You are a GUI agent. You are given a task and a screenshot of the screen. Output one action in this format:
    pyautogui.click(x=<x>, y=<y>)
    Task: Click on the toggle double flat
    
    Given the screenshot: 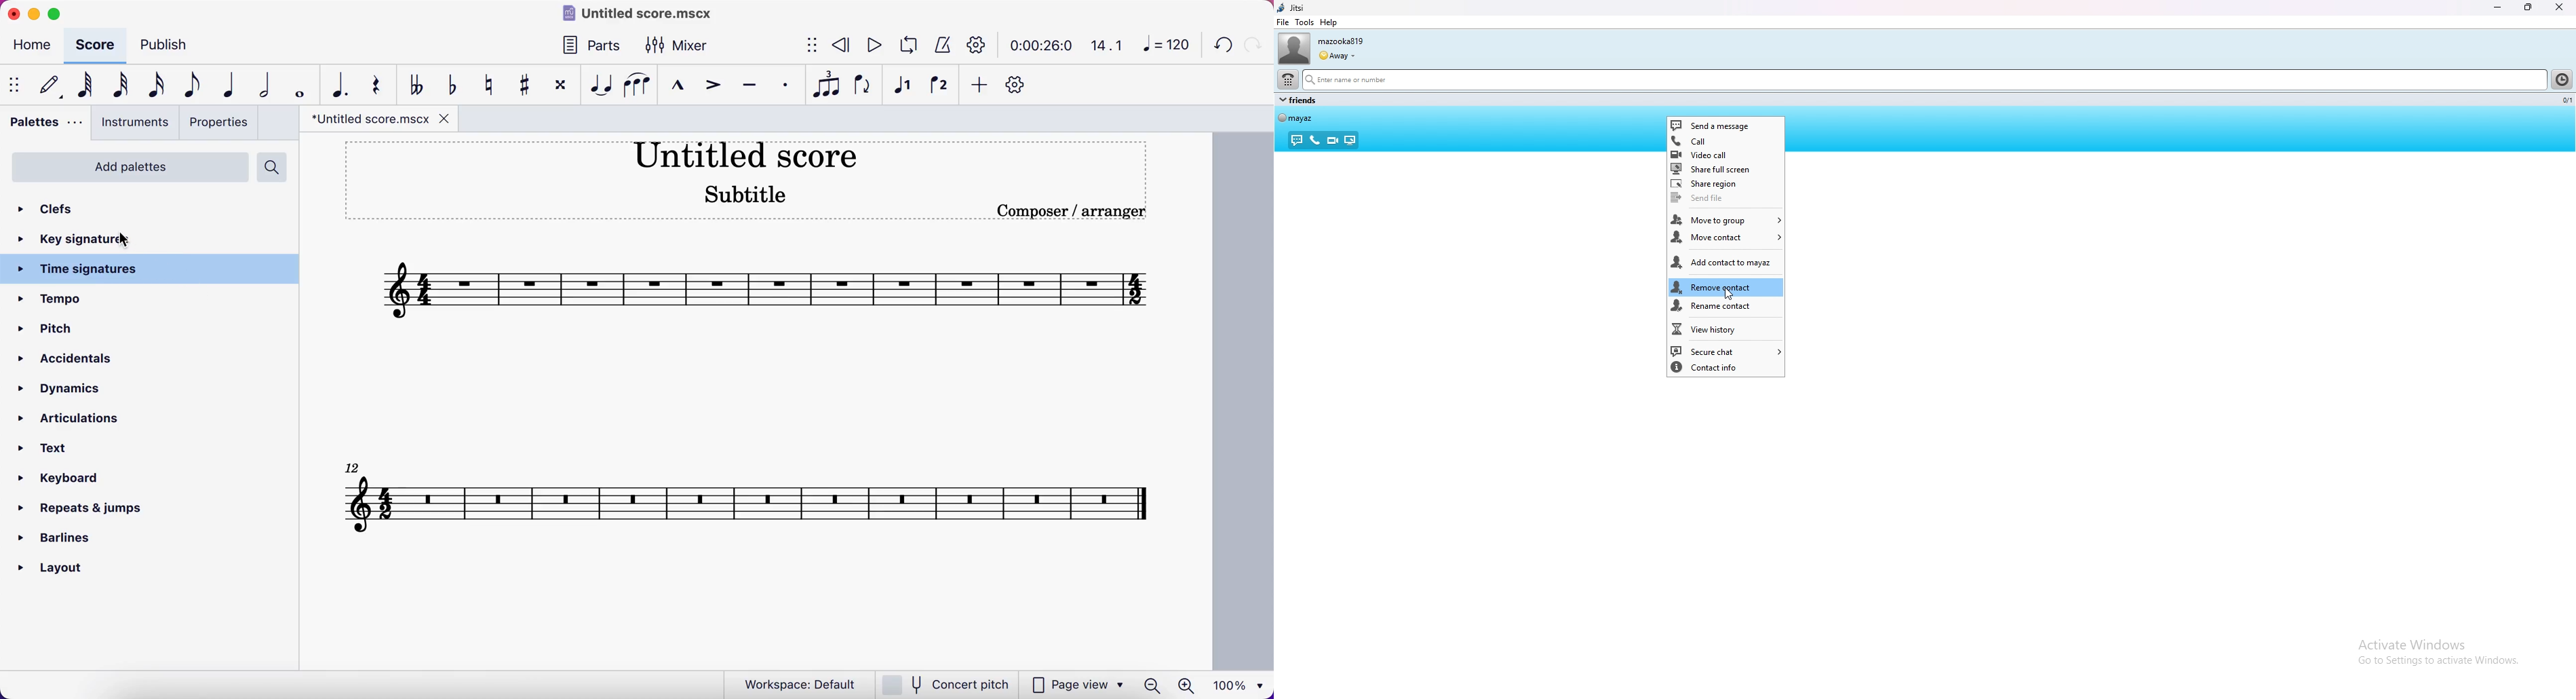 What is the action you would take?
    pyautogui.click(x=419, y=84)
    